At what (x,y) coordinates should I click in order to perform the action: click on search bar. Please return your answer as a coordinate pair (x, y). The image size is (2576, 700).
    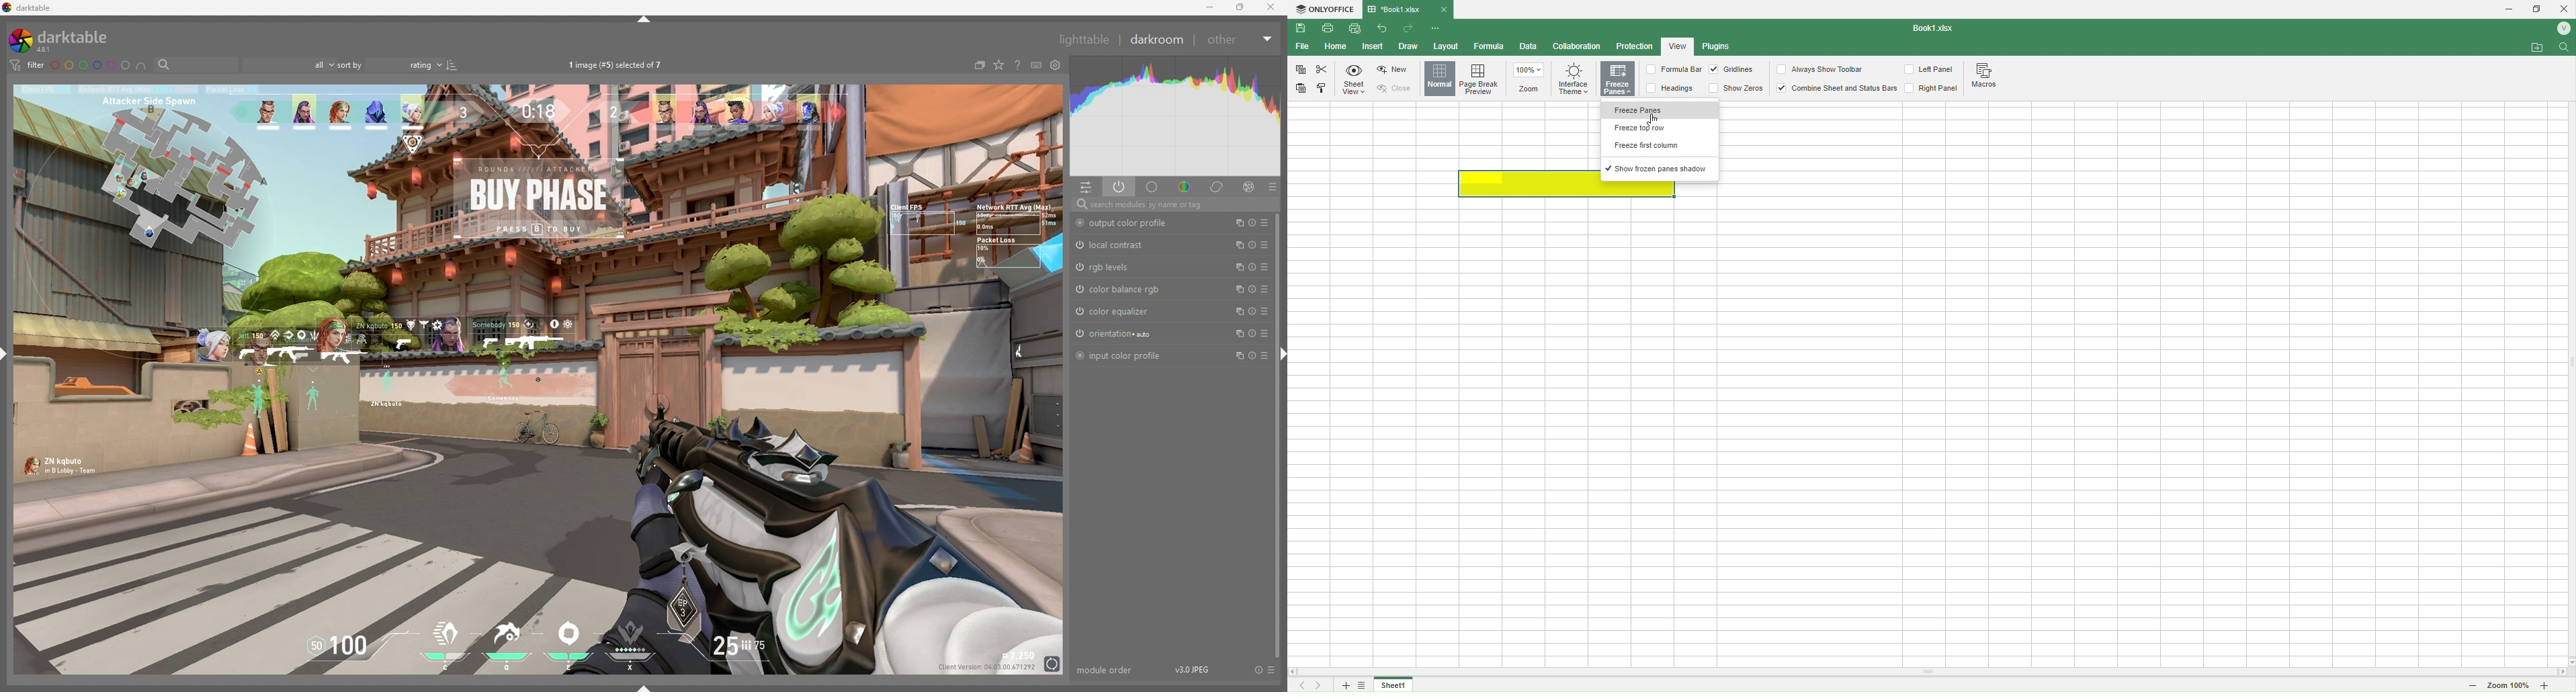
    Looking at the image, I should click on (196, 64).